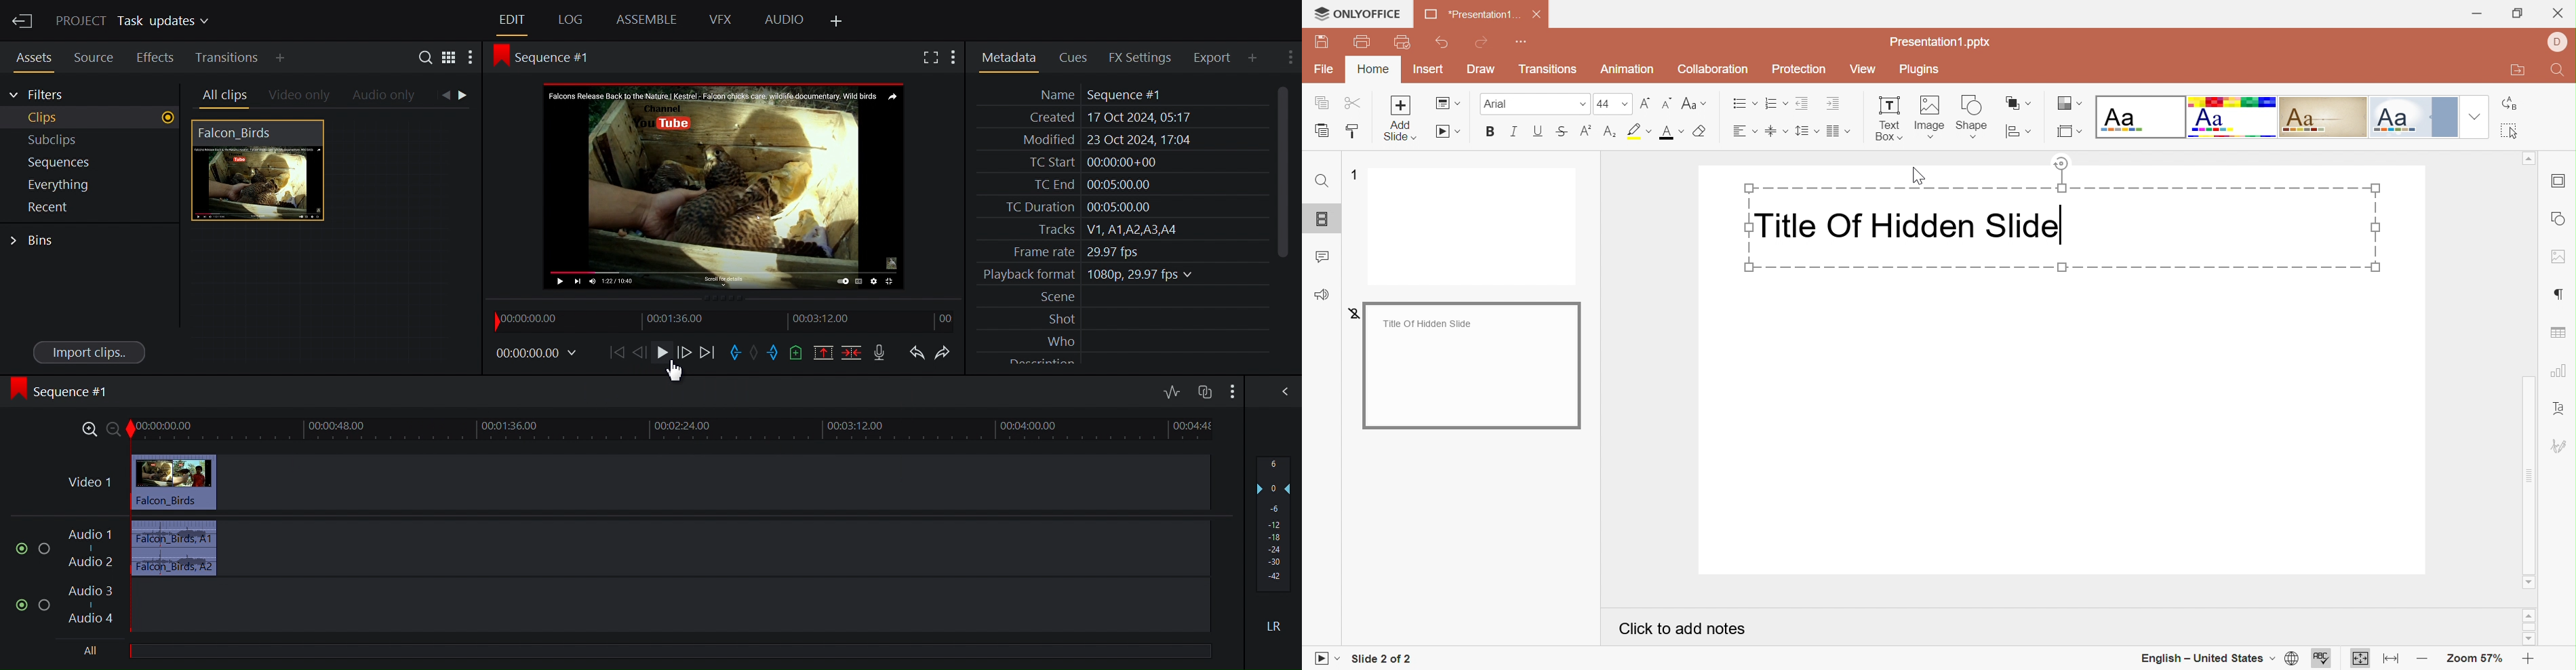  Describe the element at coordinates (1318, 219) in the screenshot. I see `Slides` at that location.